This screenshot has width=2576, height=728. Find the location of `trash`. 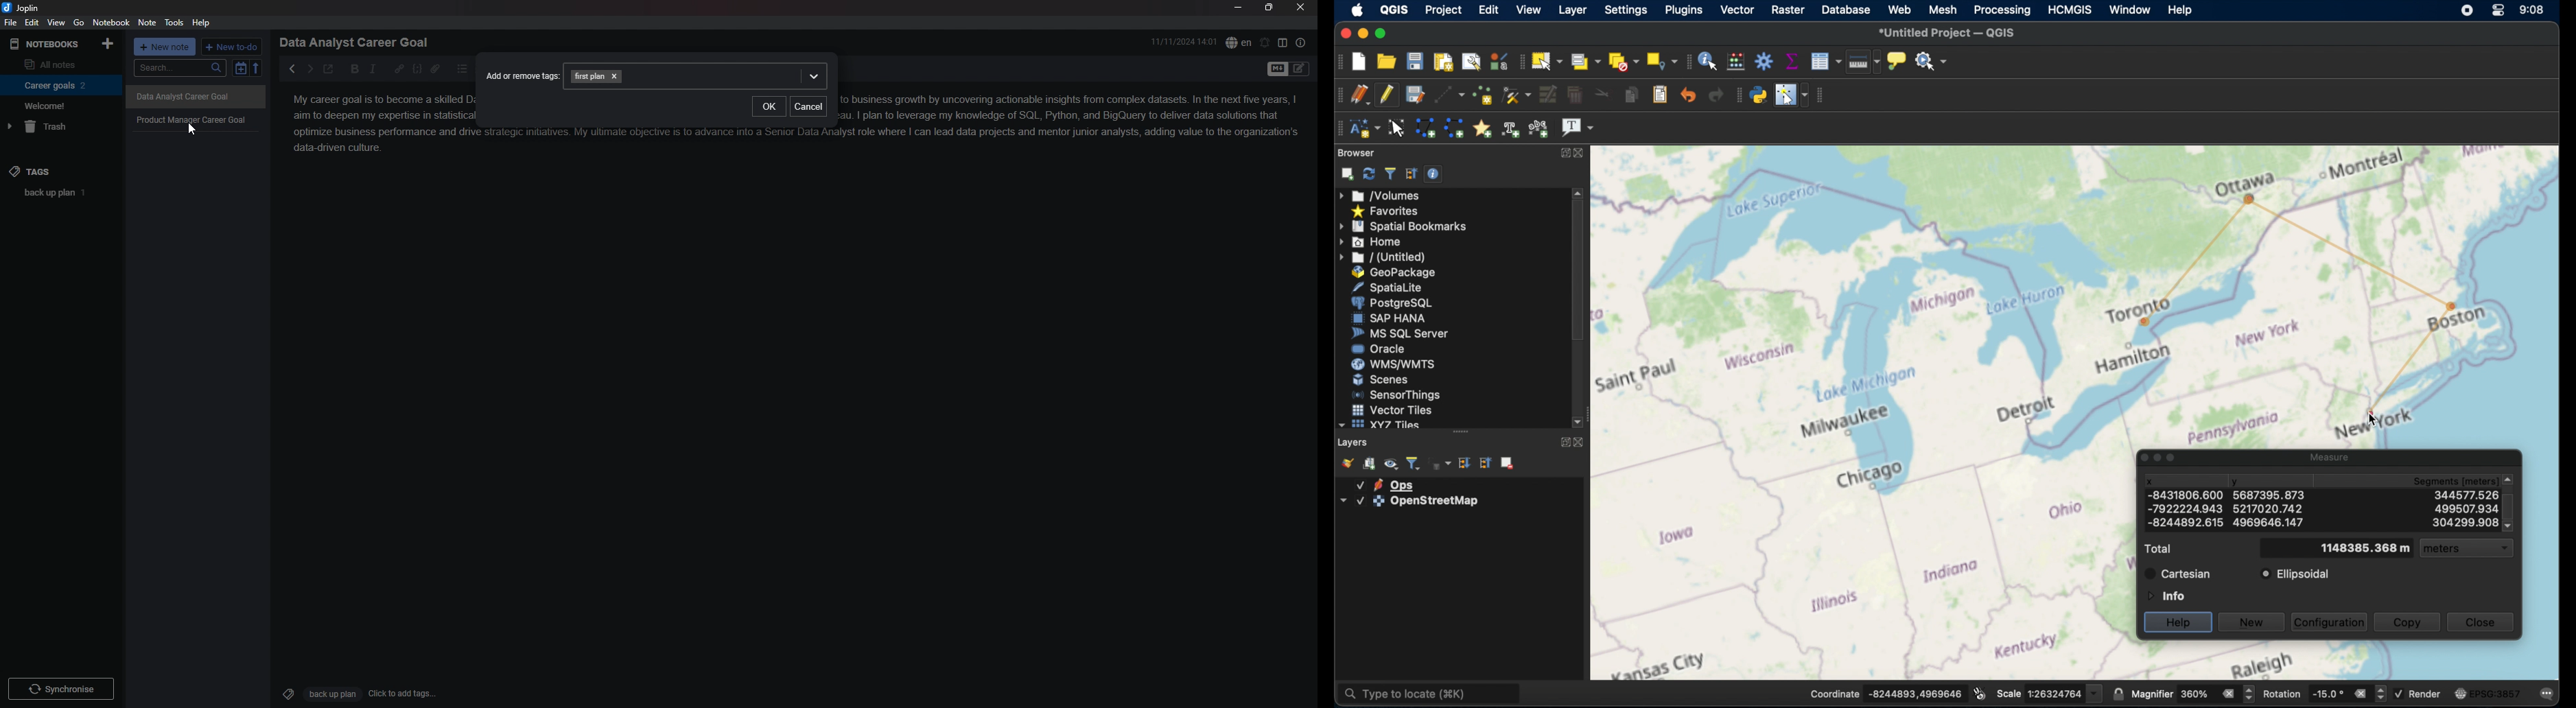

trash is located at coordinates (59, 126).